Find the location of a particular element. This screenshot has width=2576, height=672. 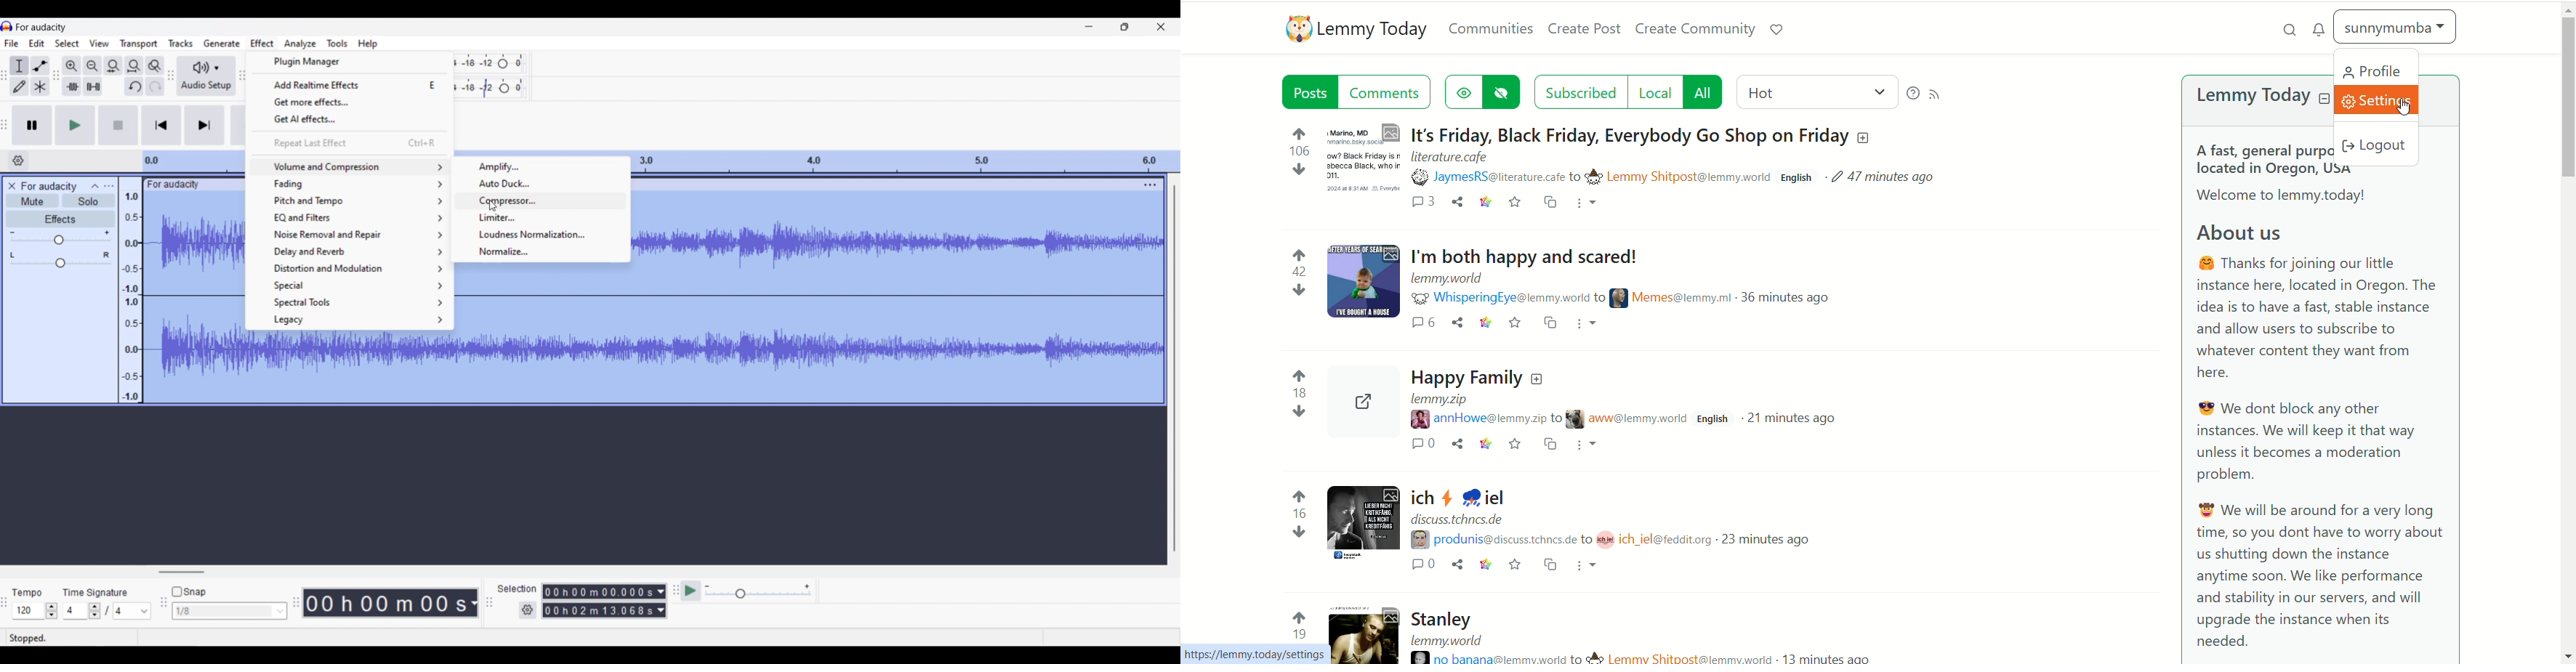

Duration measurement is located at coordinates (661, 601).